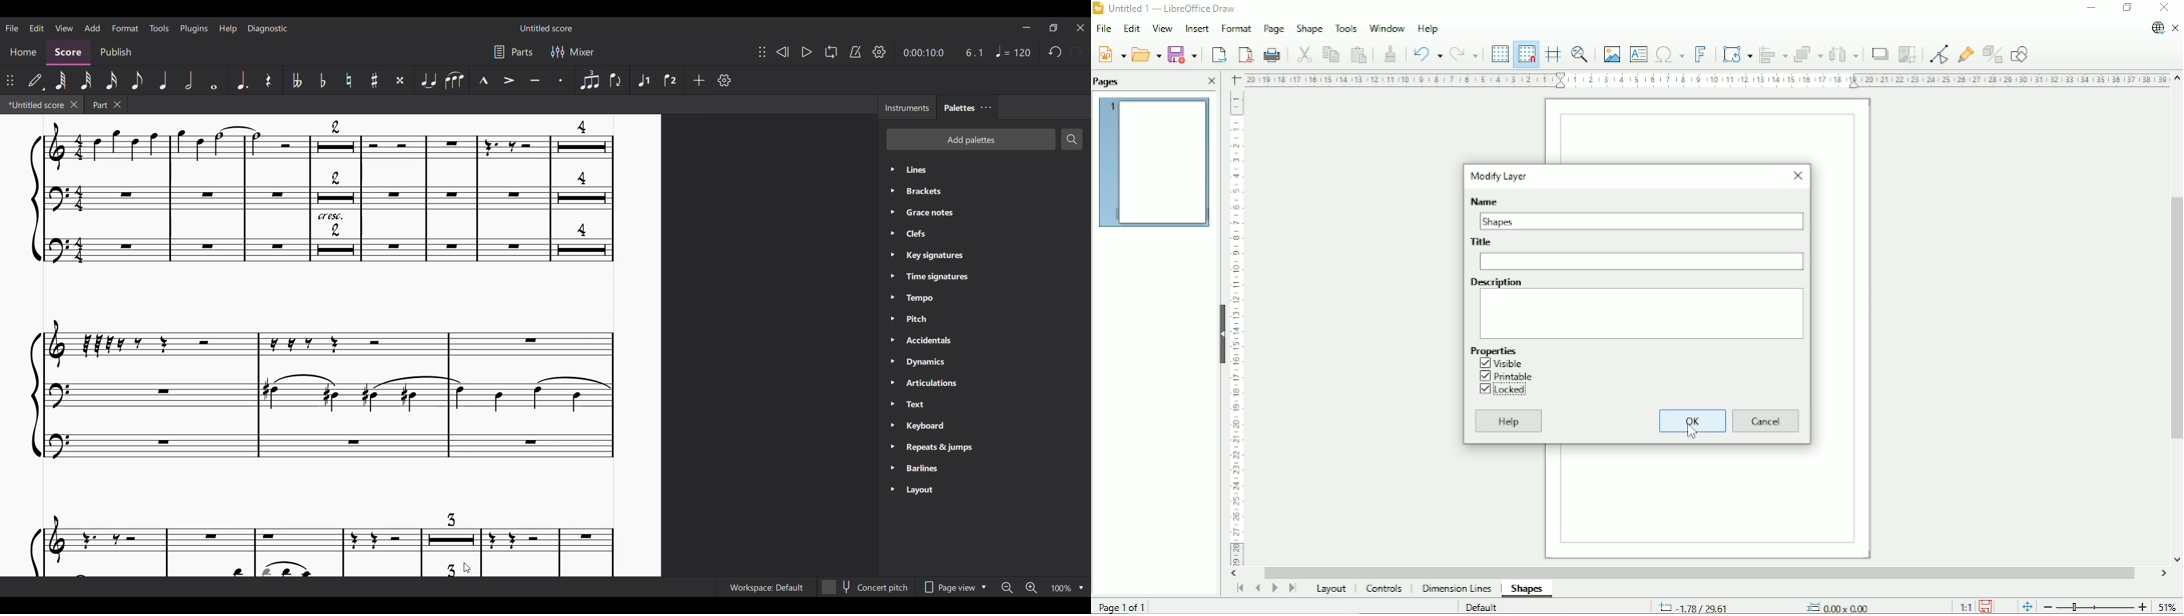 Image resolution: width=2184 pixels, height=616 pixels. Describe the element at coordinates (402, 80) in the screenshot. I see `Toggle double sharp` at that location.